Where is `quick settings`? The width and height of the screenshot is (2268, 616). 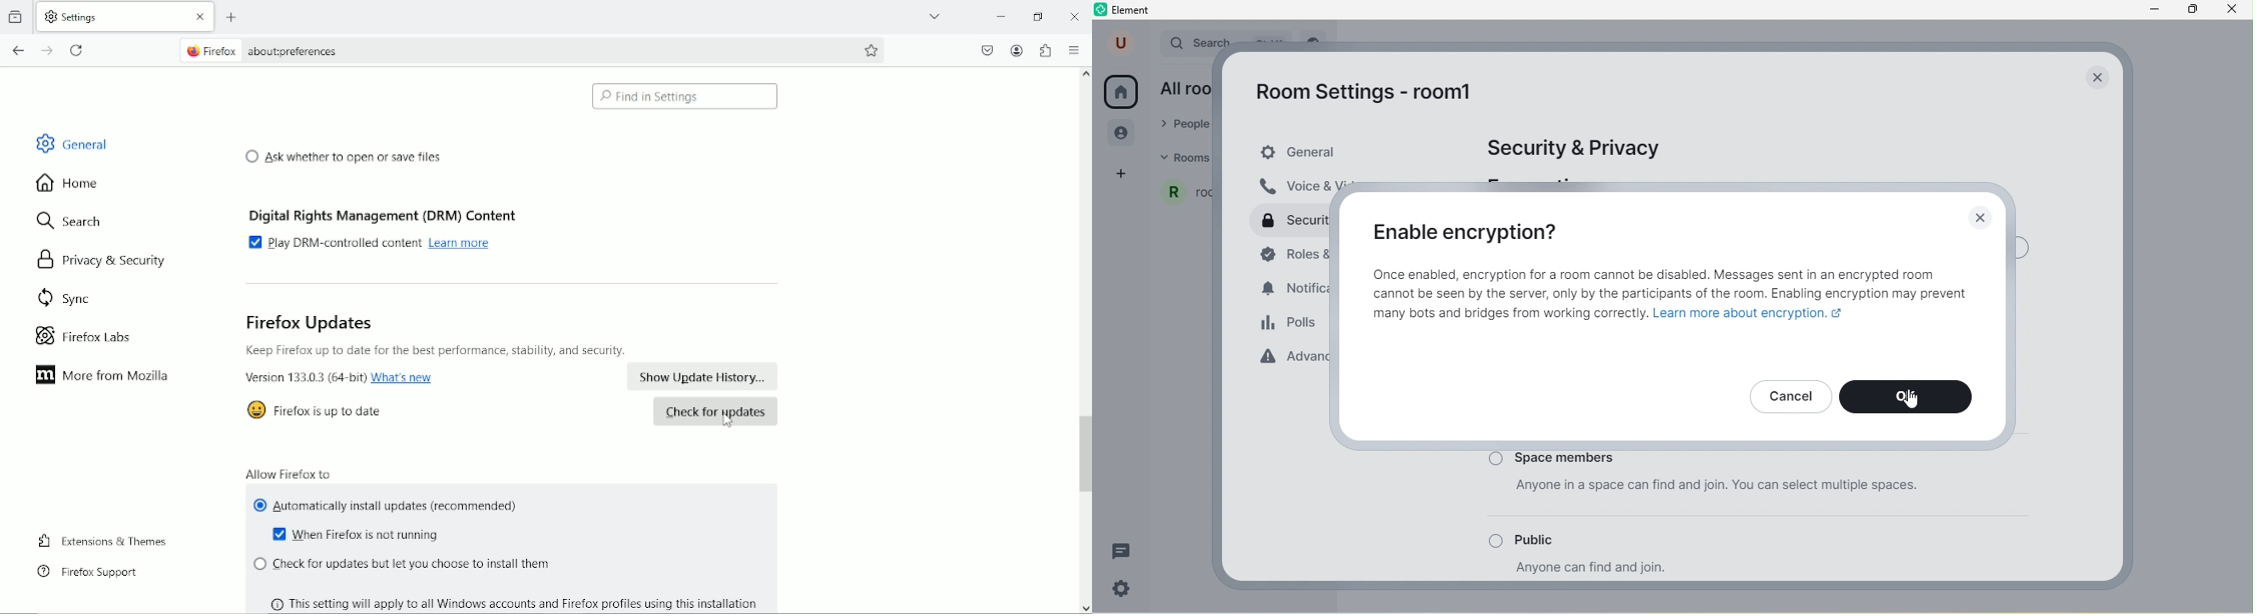
quick settings is located at coordinates (1127, 589).